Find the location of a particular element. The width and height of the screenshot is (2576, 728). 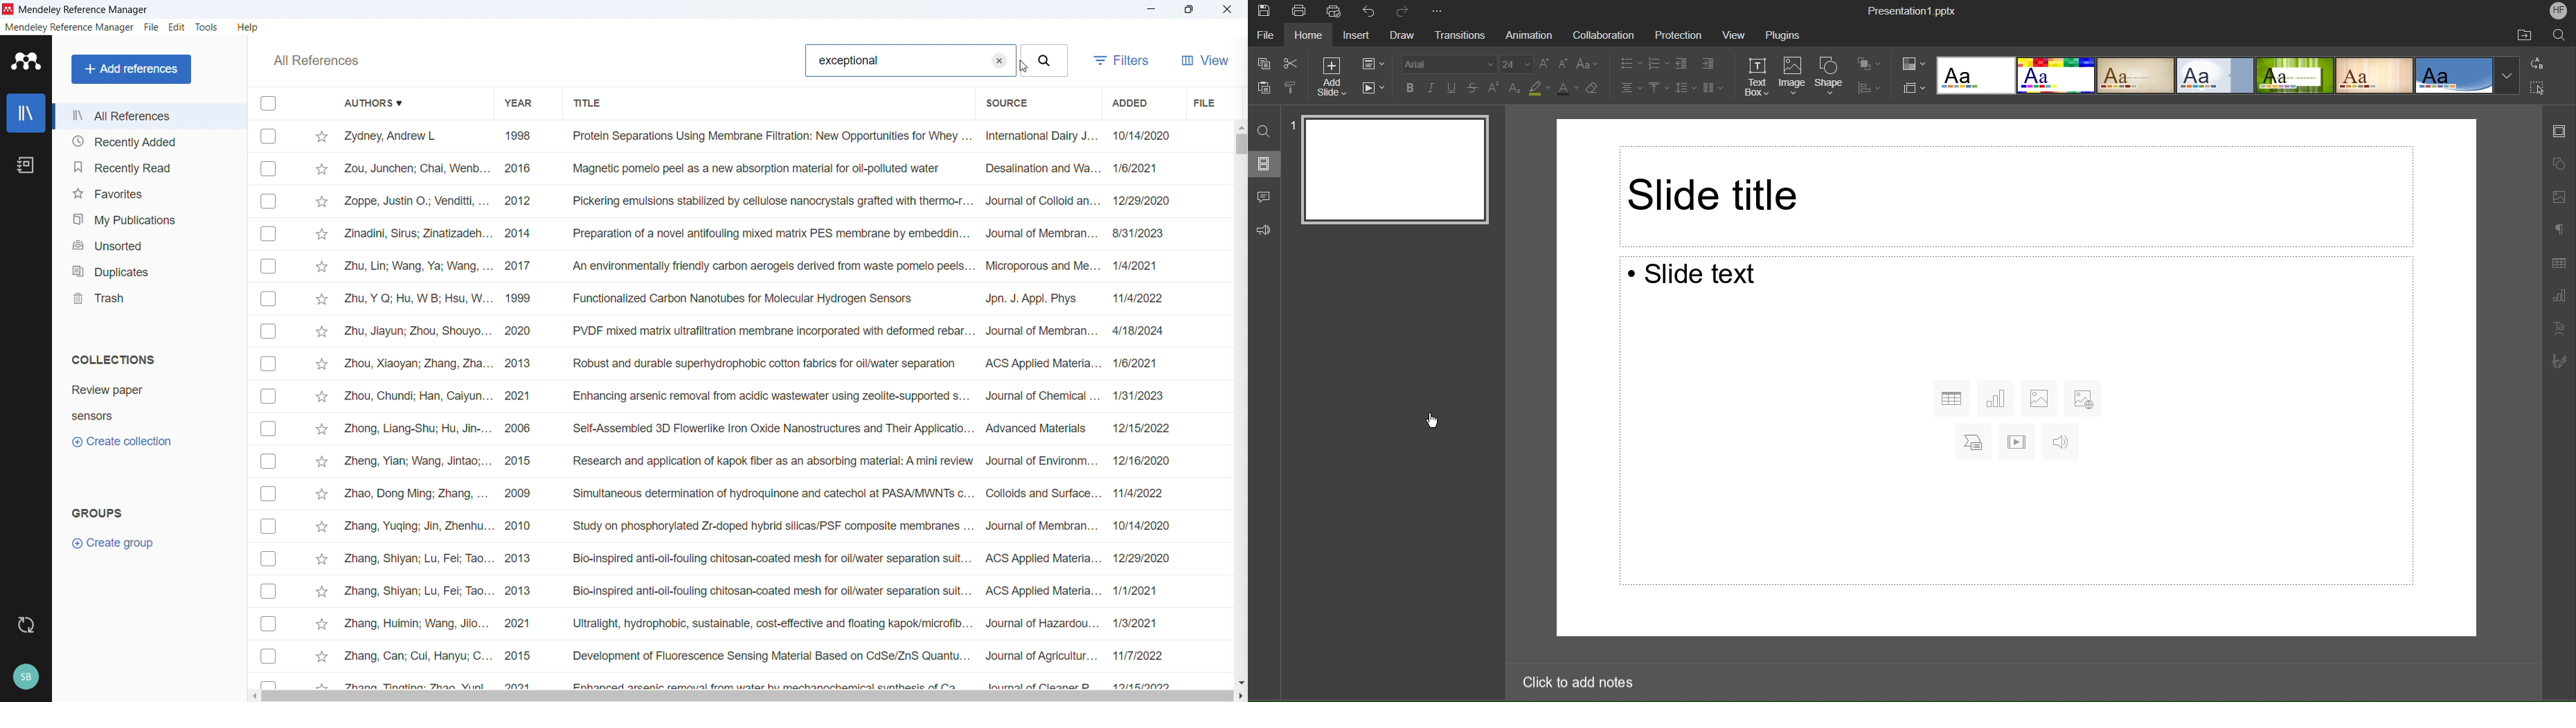

Favourites  is located at coordinates (149, 192).